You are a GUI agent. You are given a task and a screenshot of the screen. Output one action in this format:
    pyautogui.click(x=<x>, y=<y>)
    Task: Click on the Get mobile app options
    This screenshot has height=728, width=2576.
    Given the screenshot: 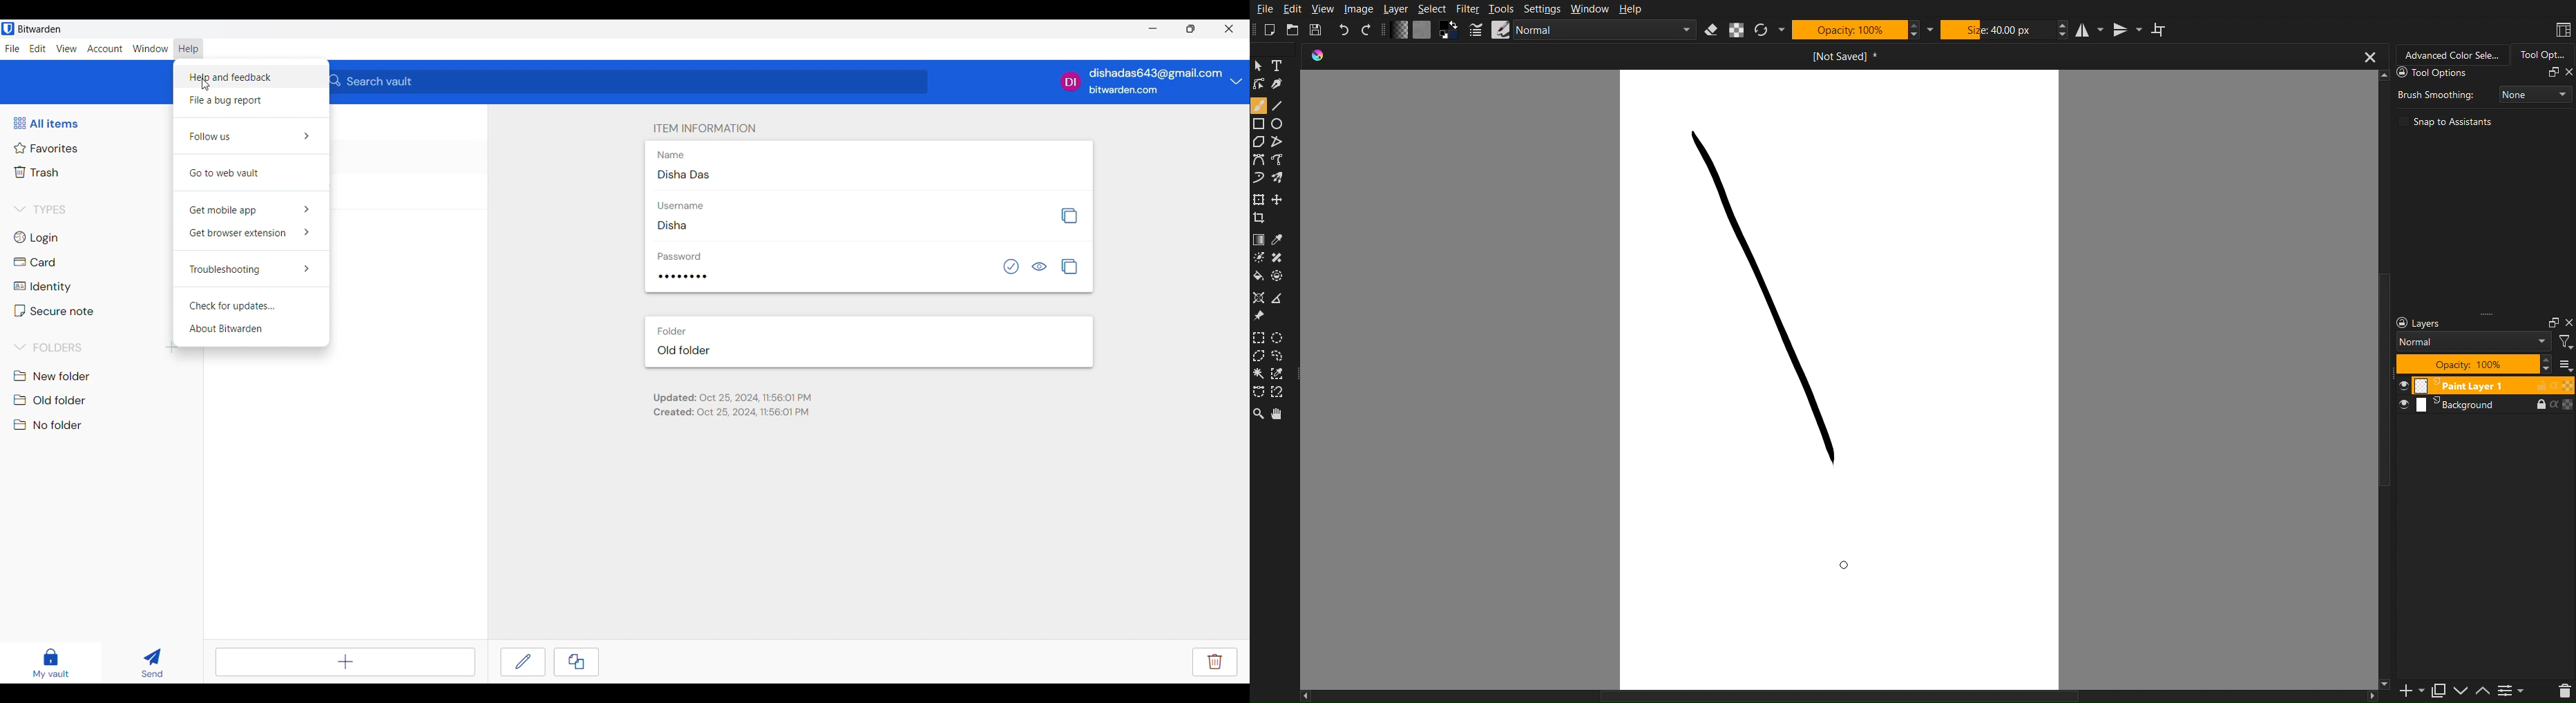 What is the action you would take?
    pyautogui.click(x=251, y=208)
    